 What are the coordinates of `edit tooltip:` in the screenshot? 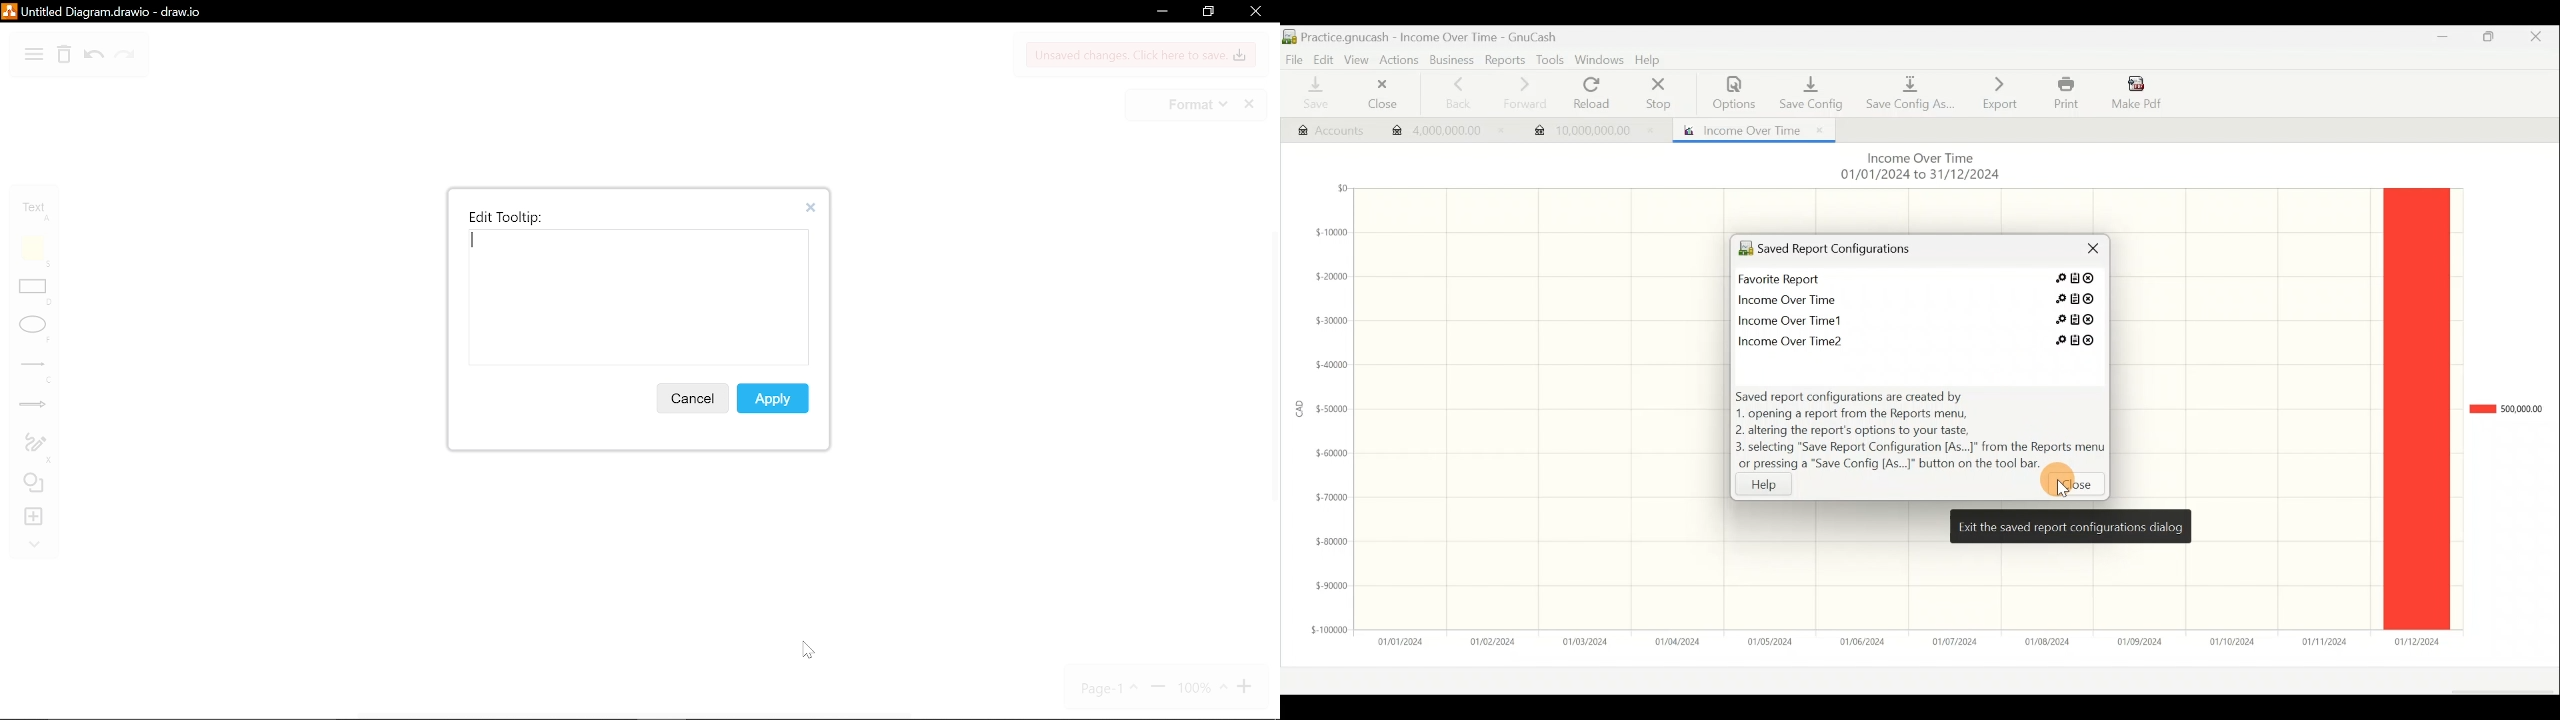 It's located at (506, 217).